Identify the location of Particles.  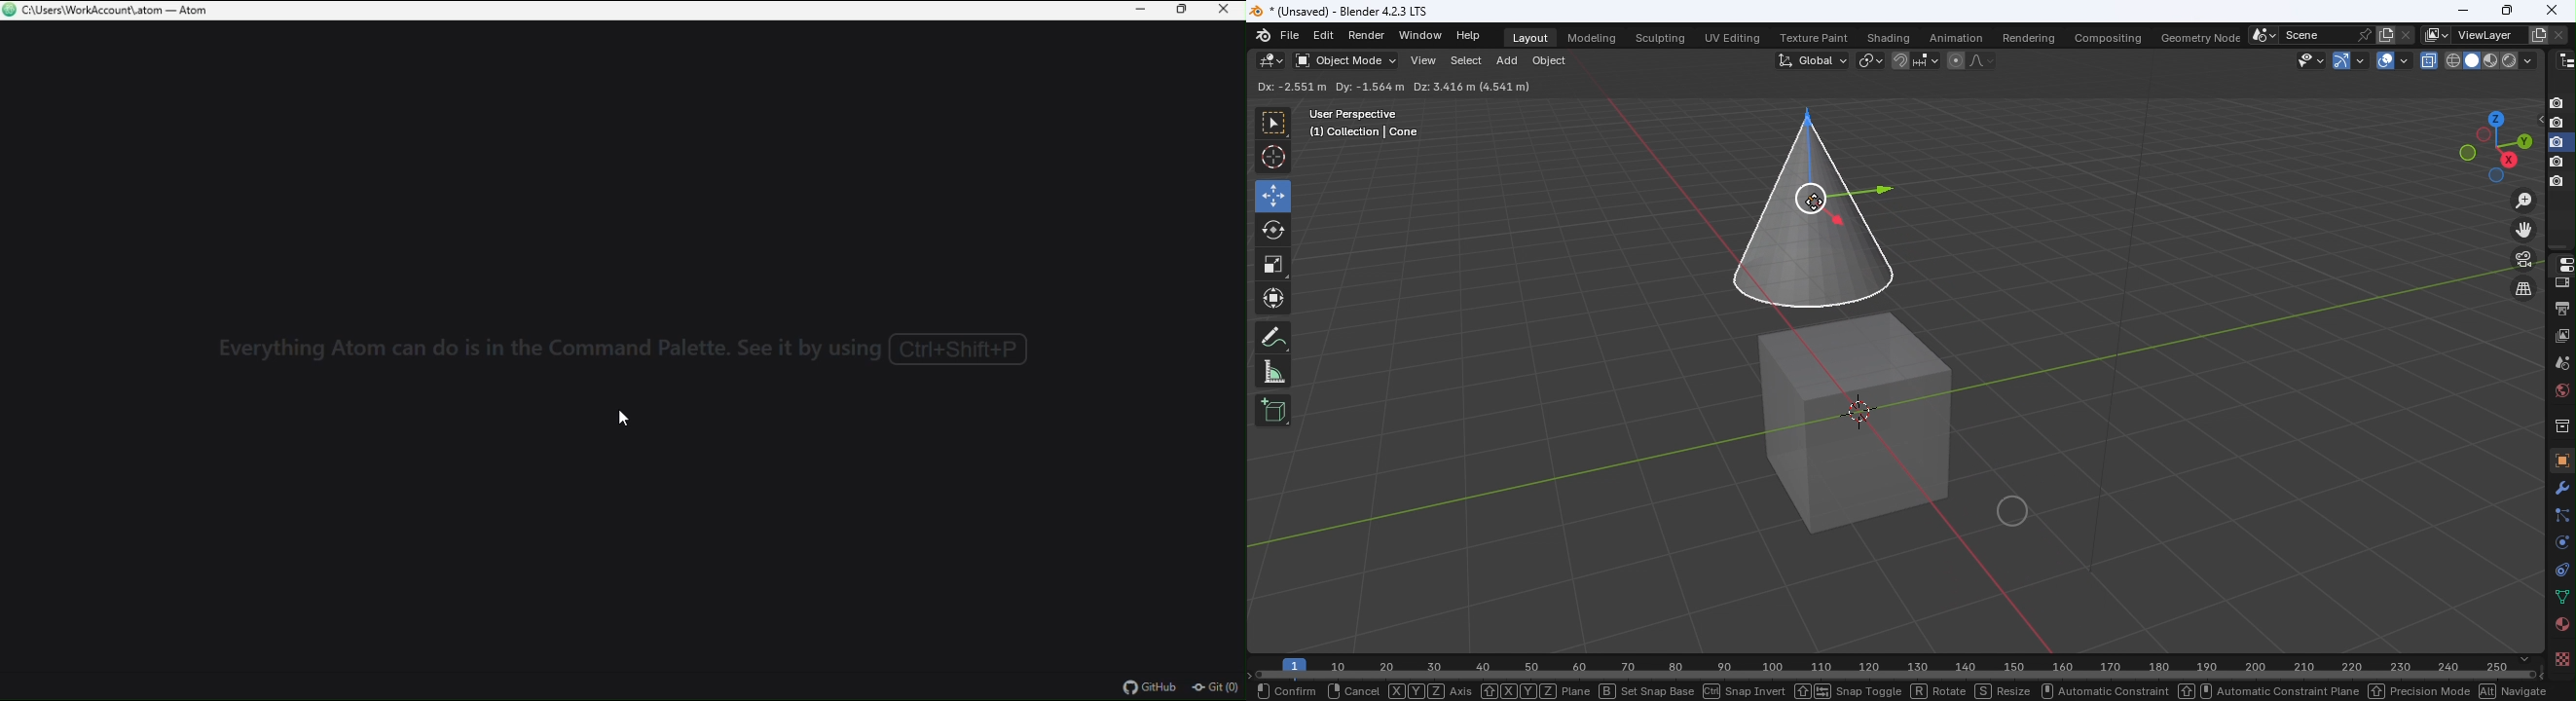
(2560, 514).